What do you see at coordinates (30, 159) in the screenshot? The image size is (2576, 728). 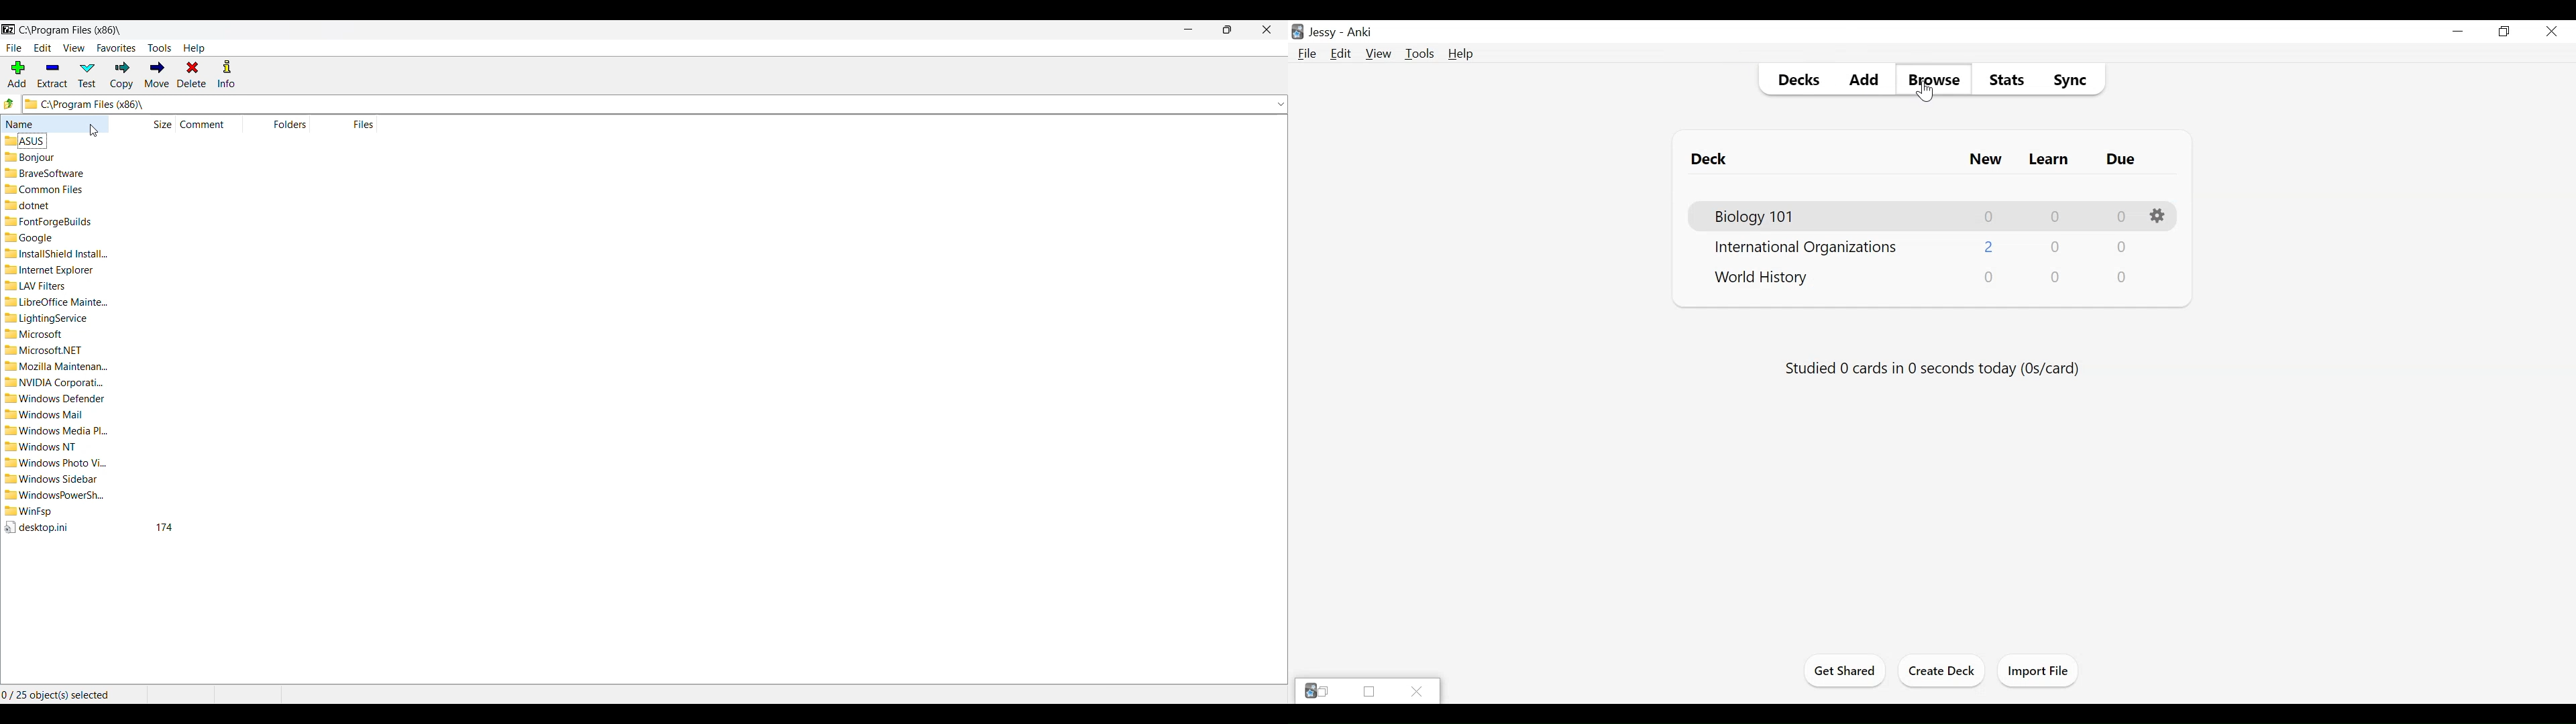 I see `Banjaur` at bounding box center [30, 159].